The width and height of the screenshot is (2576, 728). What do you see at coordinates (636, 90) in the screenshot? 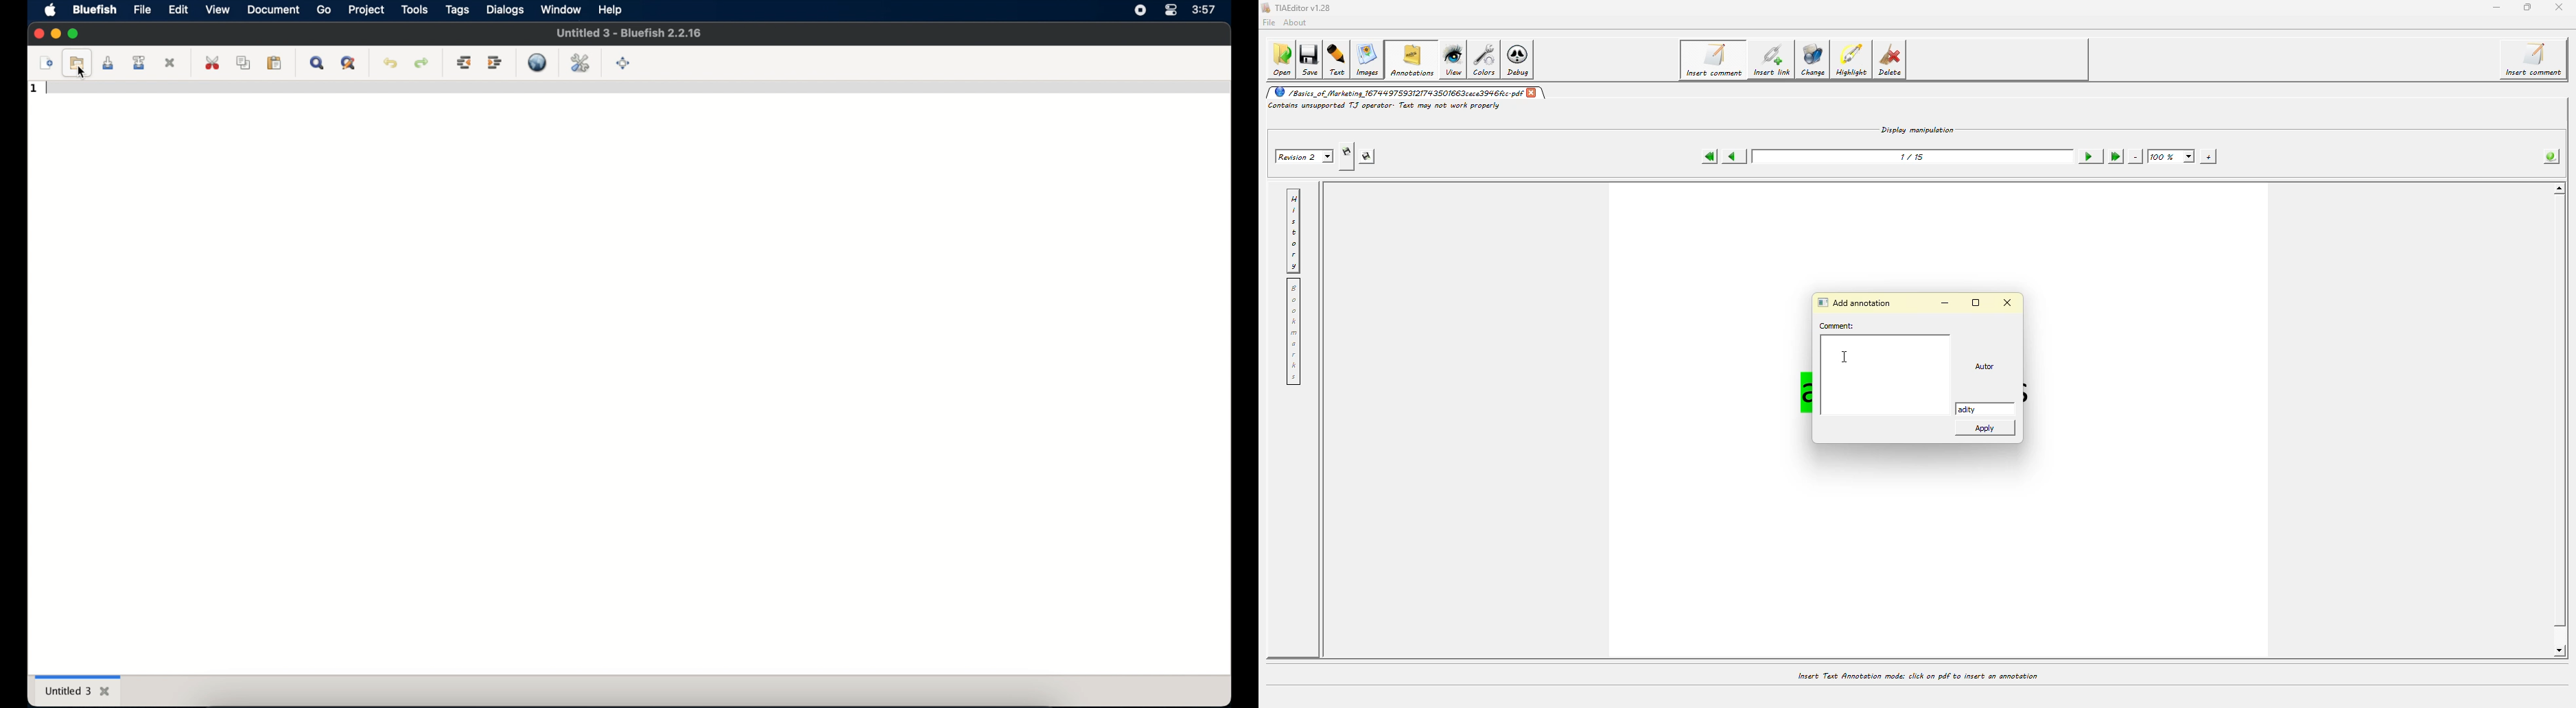
I see `code line` at bounding box center [636, 90].